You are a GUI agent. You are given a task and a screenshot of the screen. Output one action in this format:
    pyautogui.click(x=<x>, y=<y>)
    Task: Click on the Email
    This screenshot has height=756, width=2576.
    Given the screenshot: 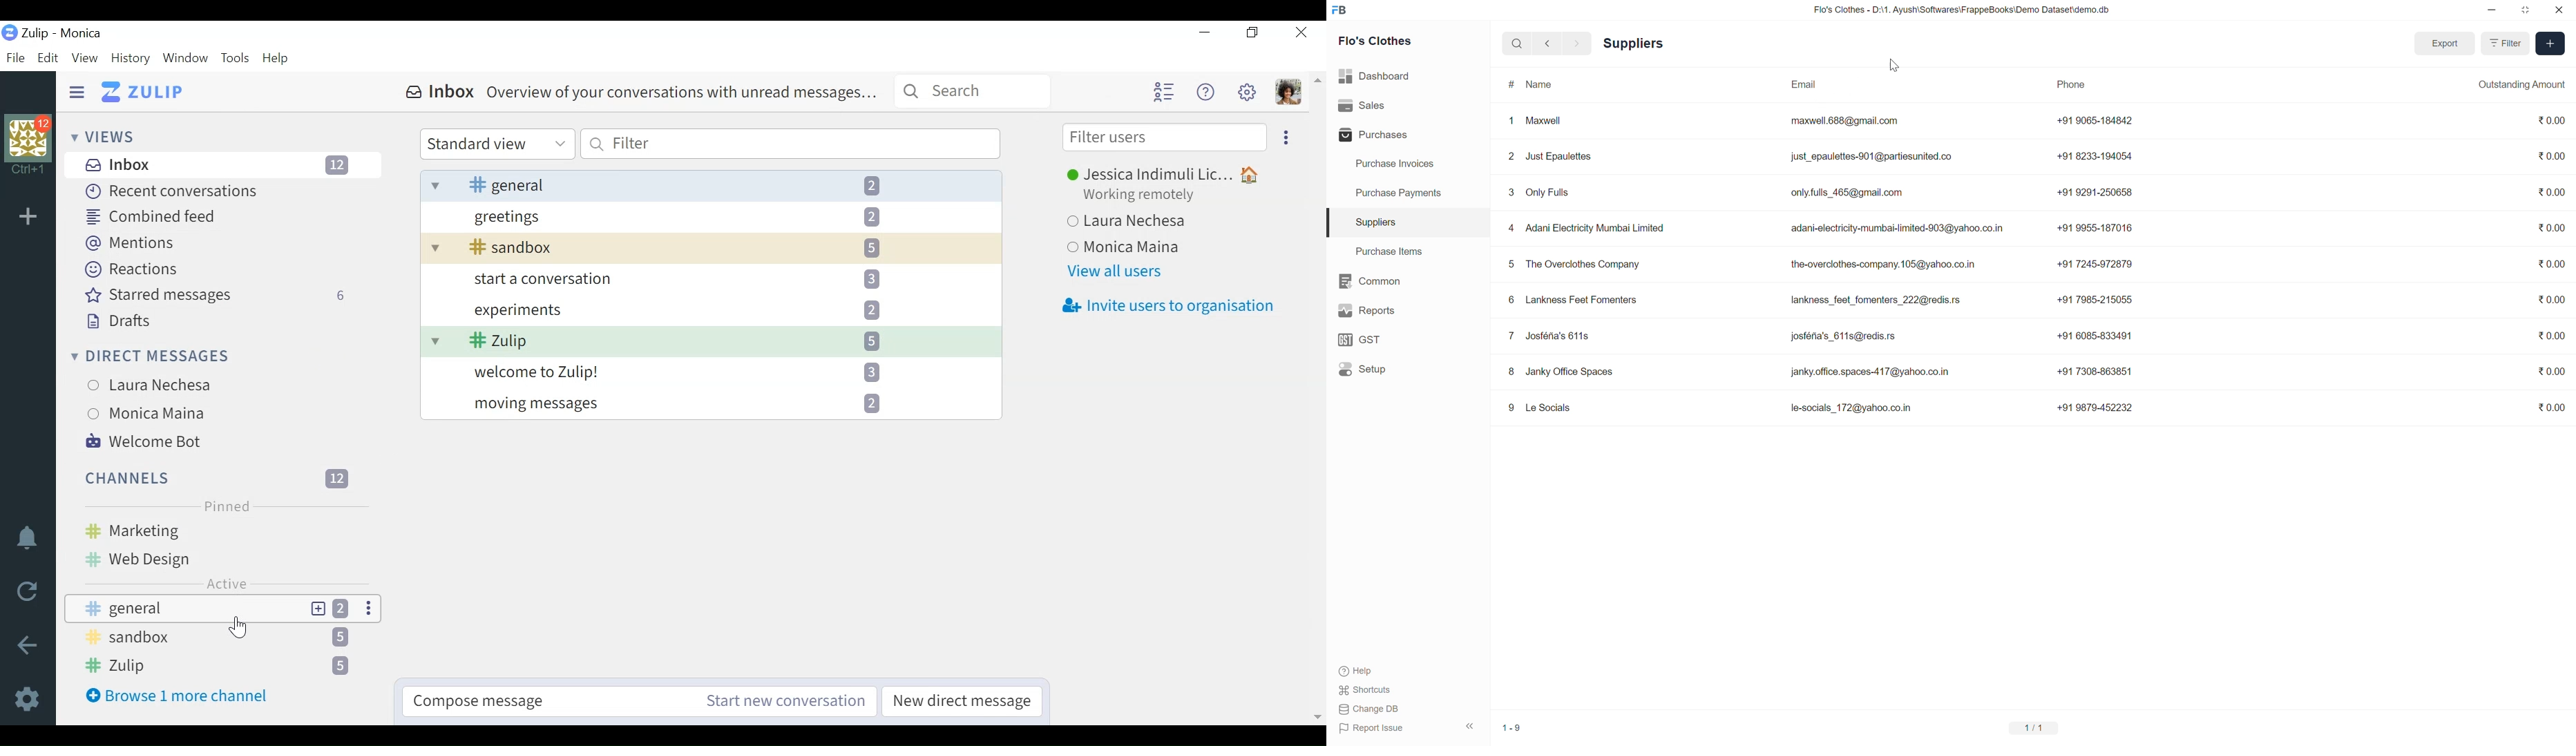 What is the action you would take?
    pyautogui.click(x=1803, y=84)
    